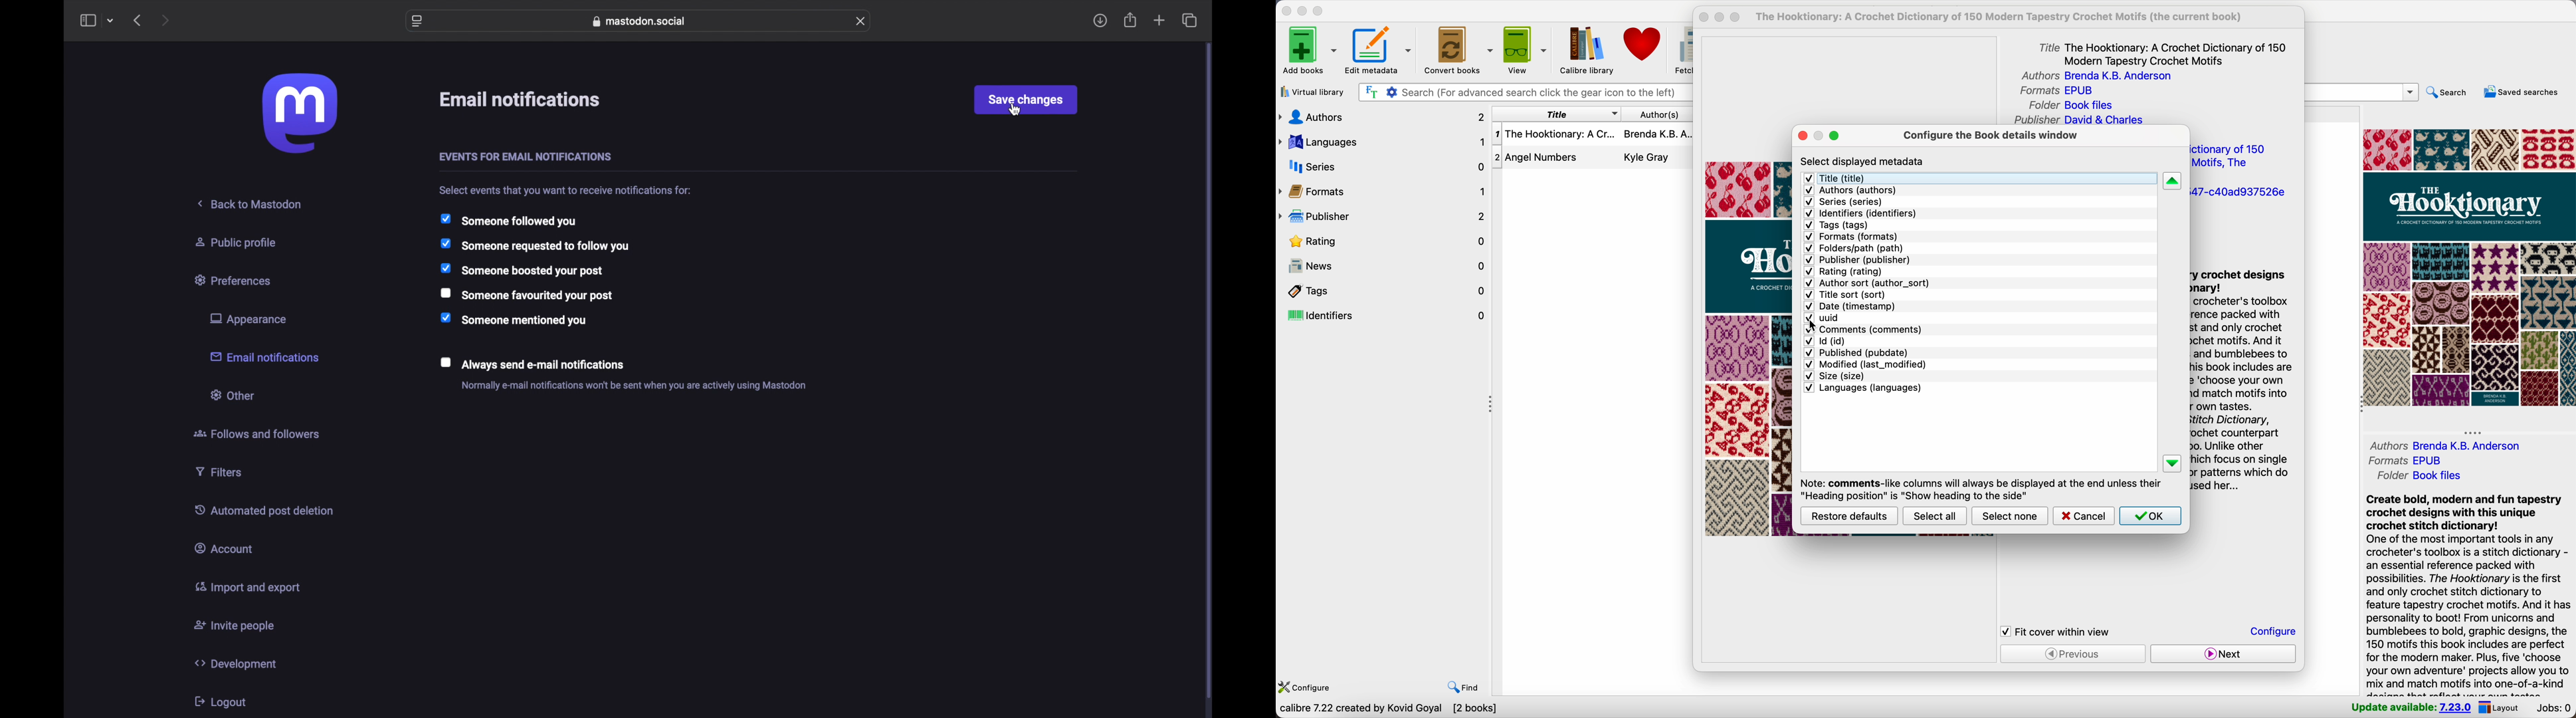  Describe the element at coordinates (1849, 191) in the screenshot. I see `authors` at that location.